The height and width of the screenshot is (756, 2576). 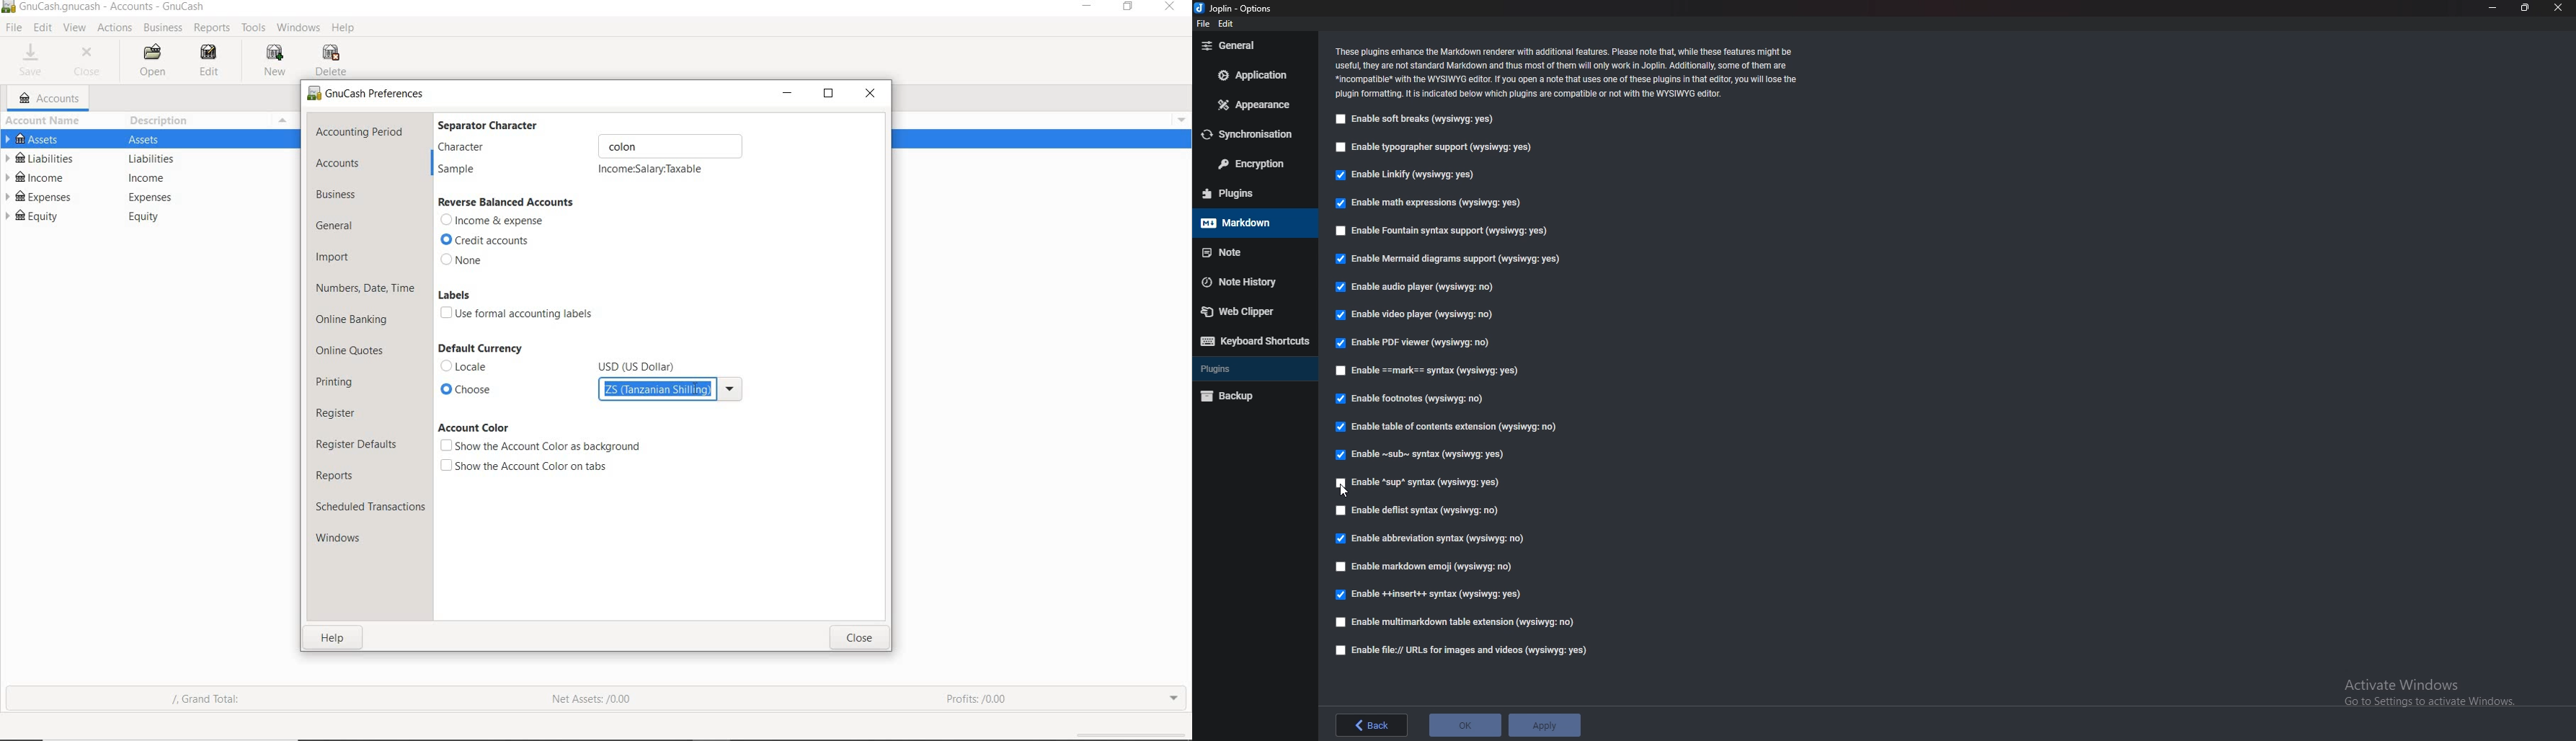 What do you see at coordinates (589, 698) in the screenshot?
I see `net assets` at bounding box center [589, 698].